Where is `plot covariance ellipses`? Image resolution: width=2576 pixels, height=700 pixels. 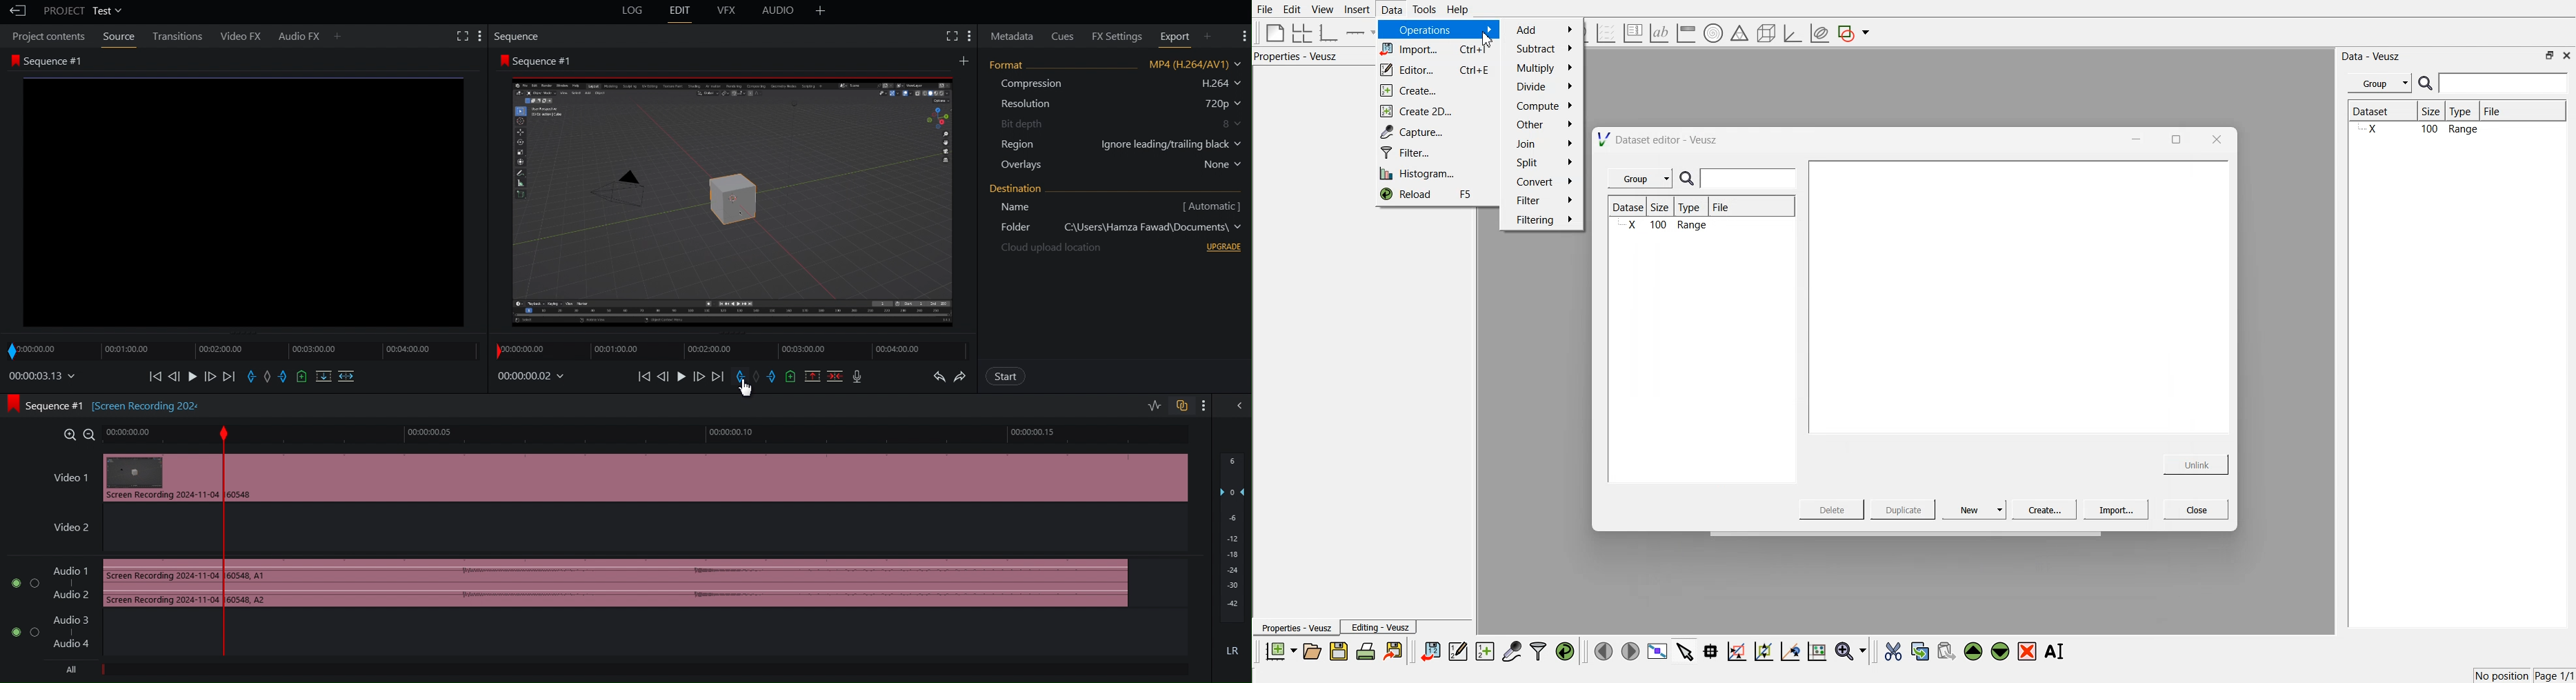
plot covariance ellipses is located at coordinates (1819, 34).